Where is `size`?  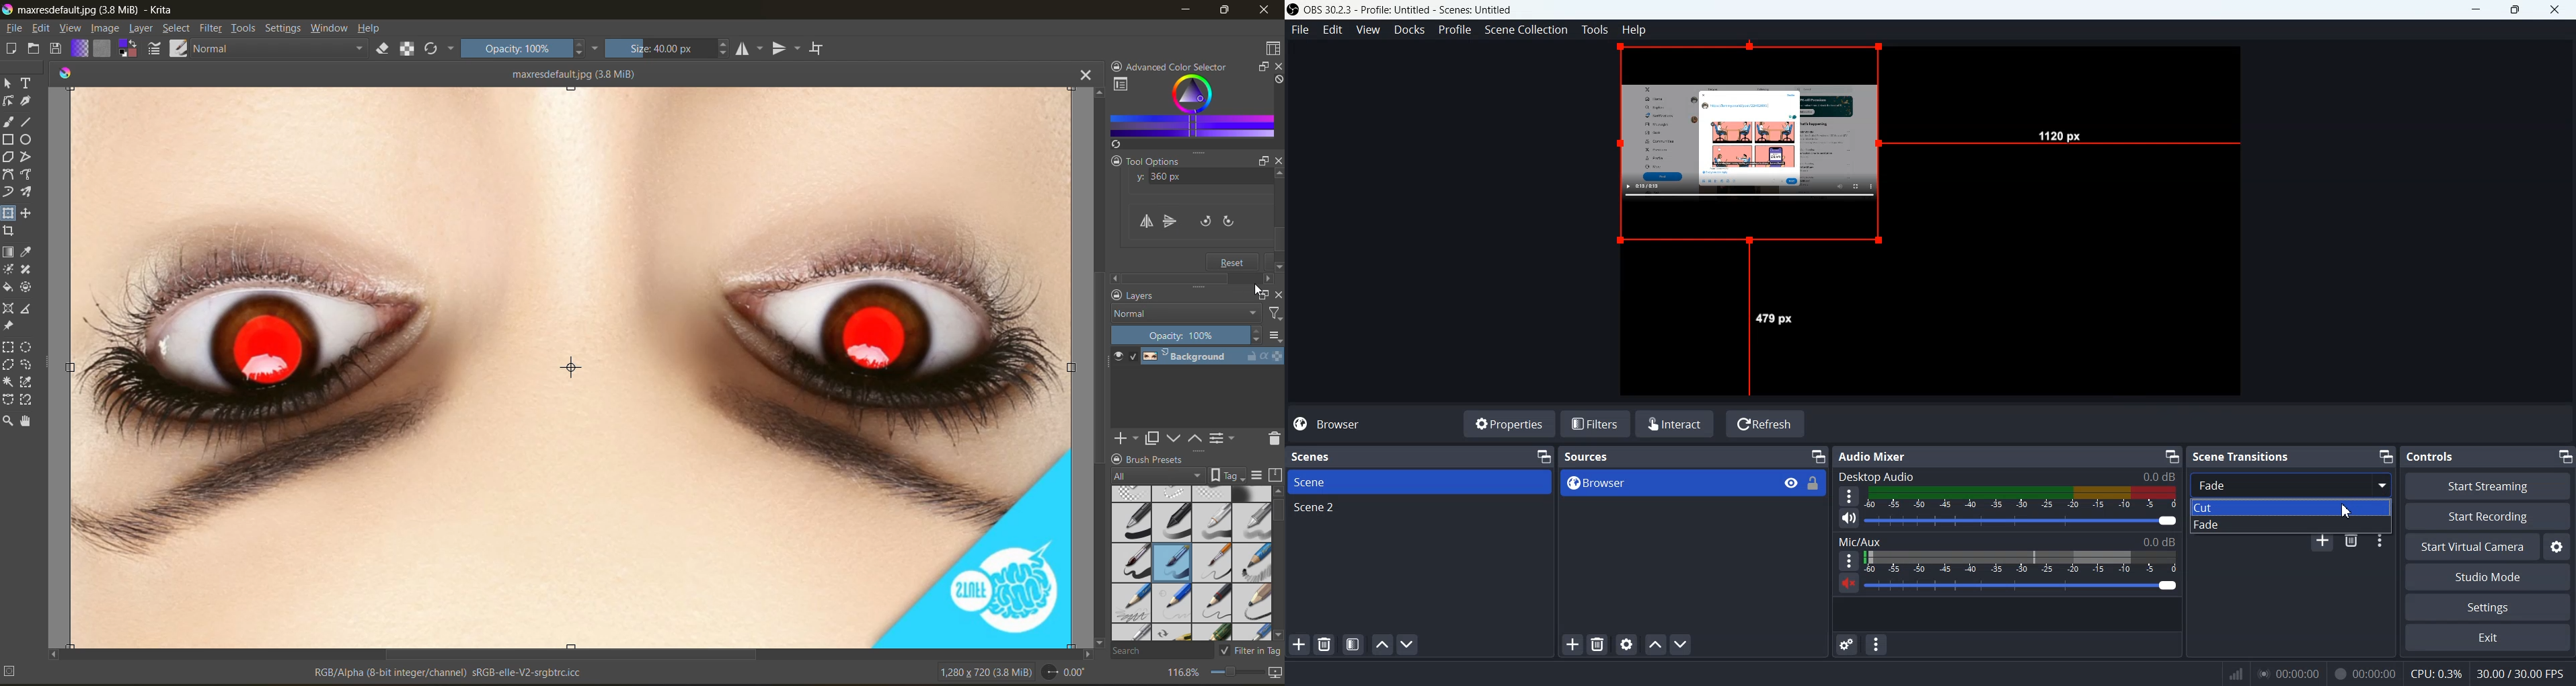
size is located at coordinates (667, 50).